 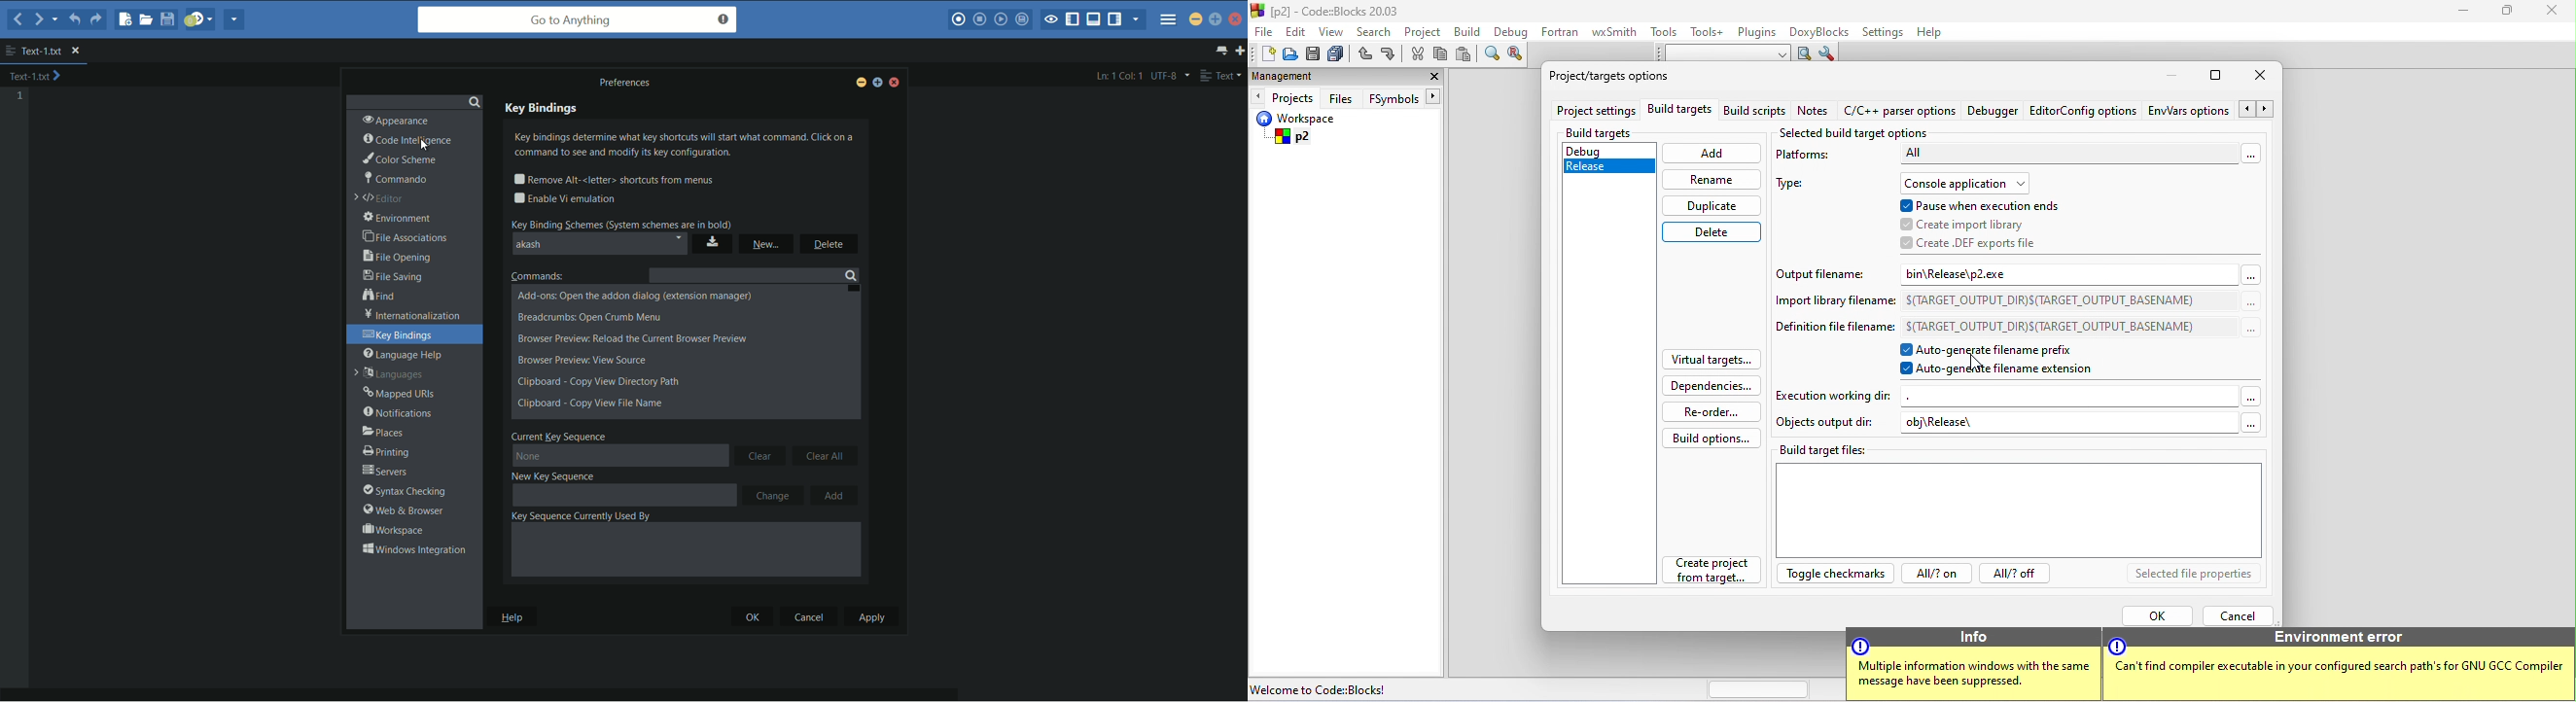 What do you see at coordinates (2209, 112) in the screenshot?
I see `env option` at bounding box center [2209, 112].